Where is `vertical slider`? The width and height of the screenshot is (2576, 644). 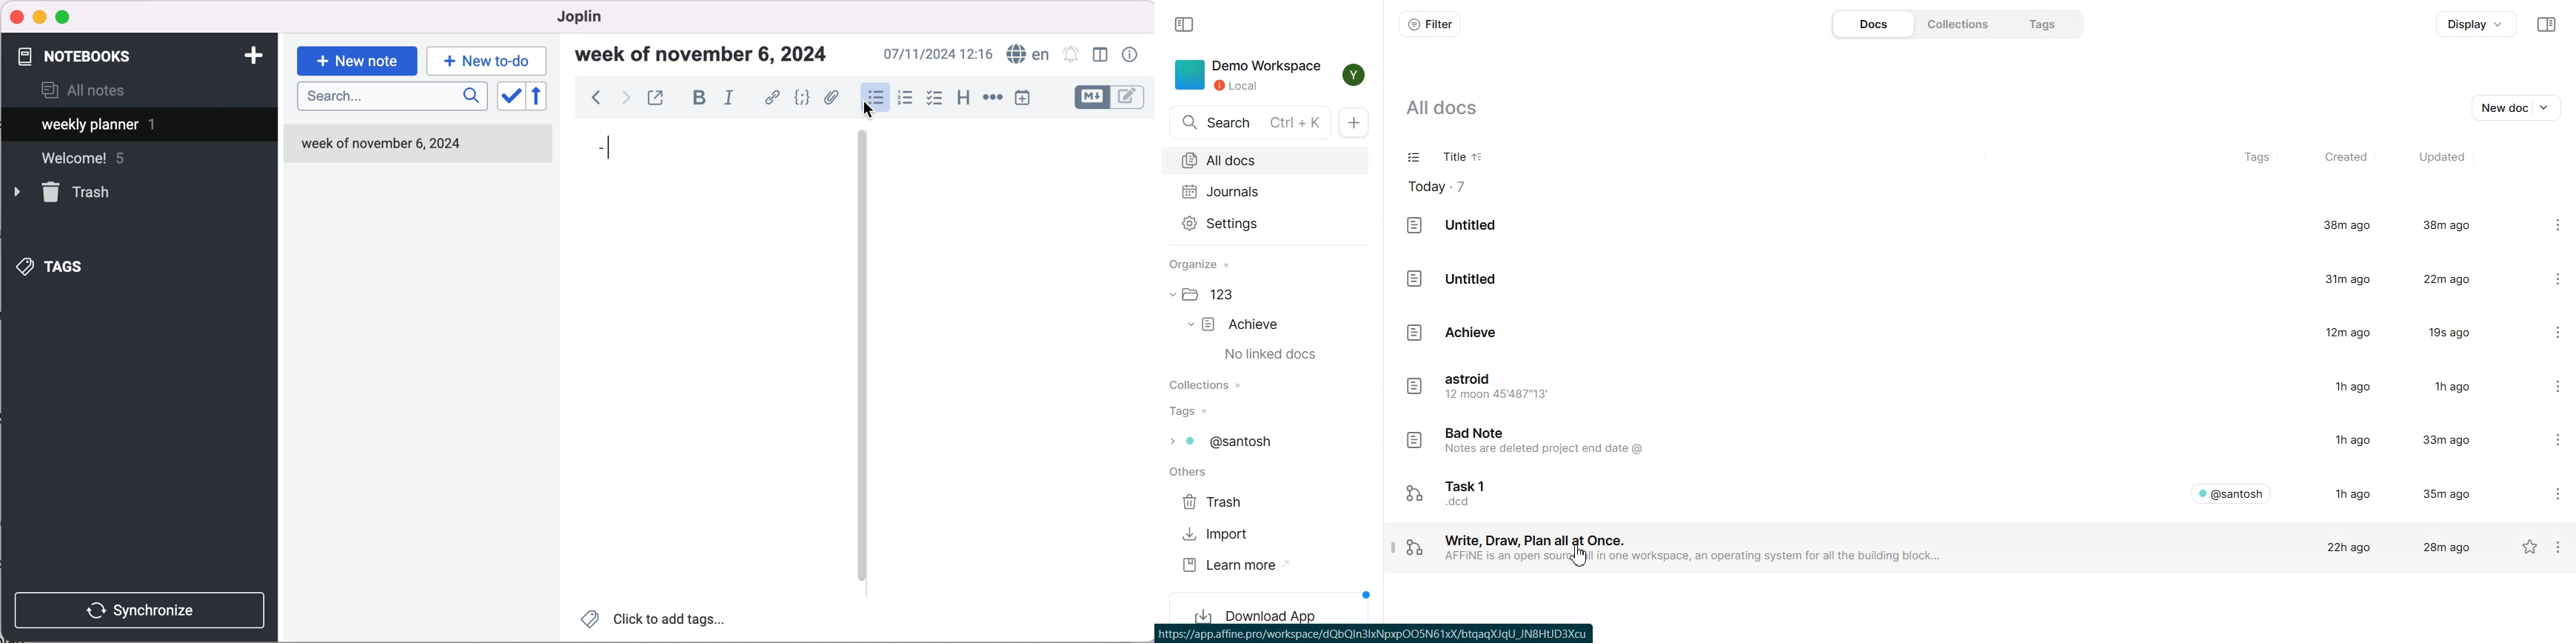 vertical slider is located at coordinates (862, 357).